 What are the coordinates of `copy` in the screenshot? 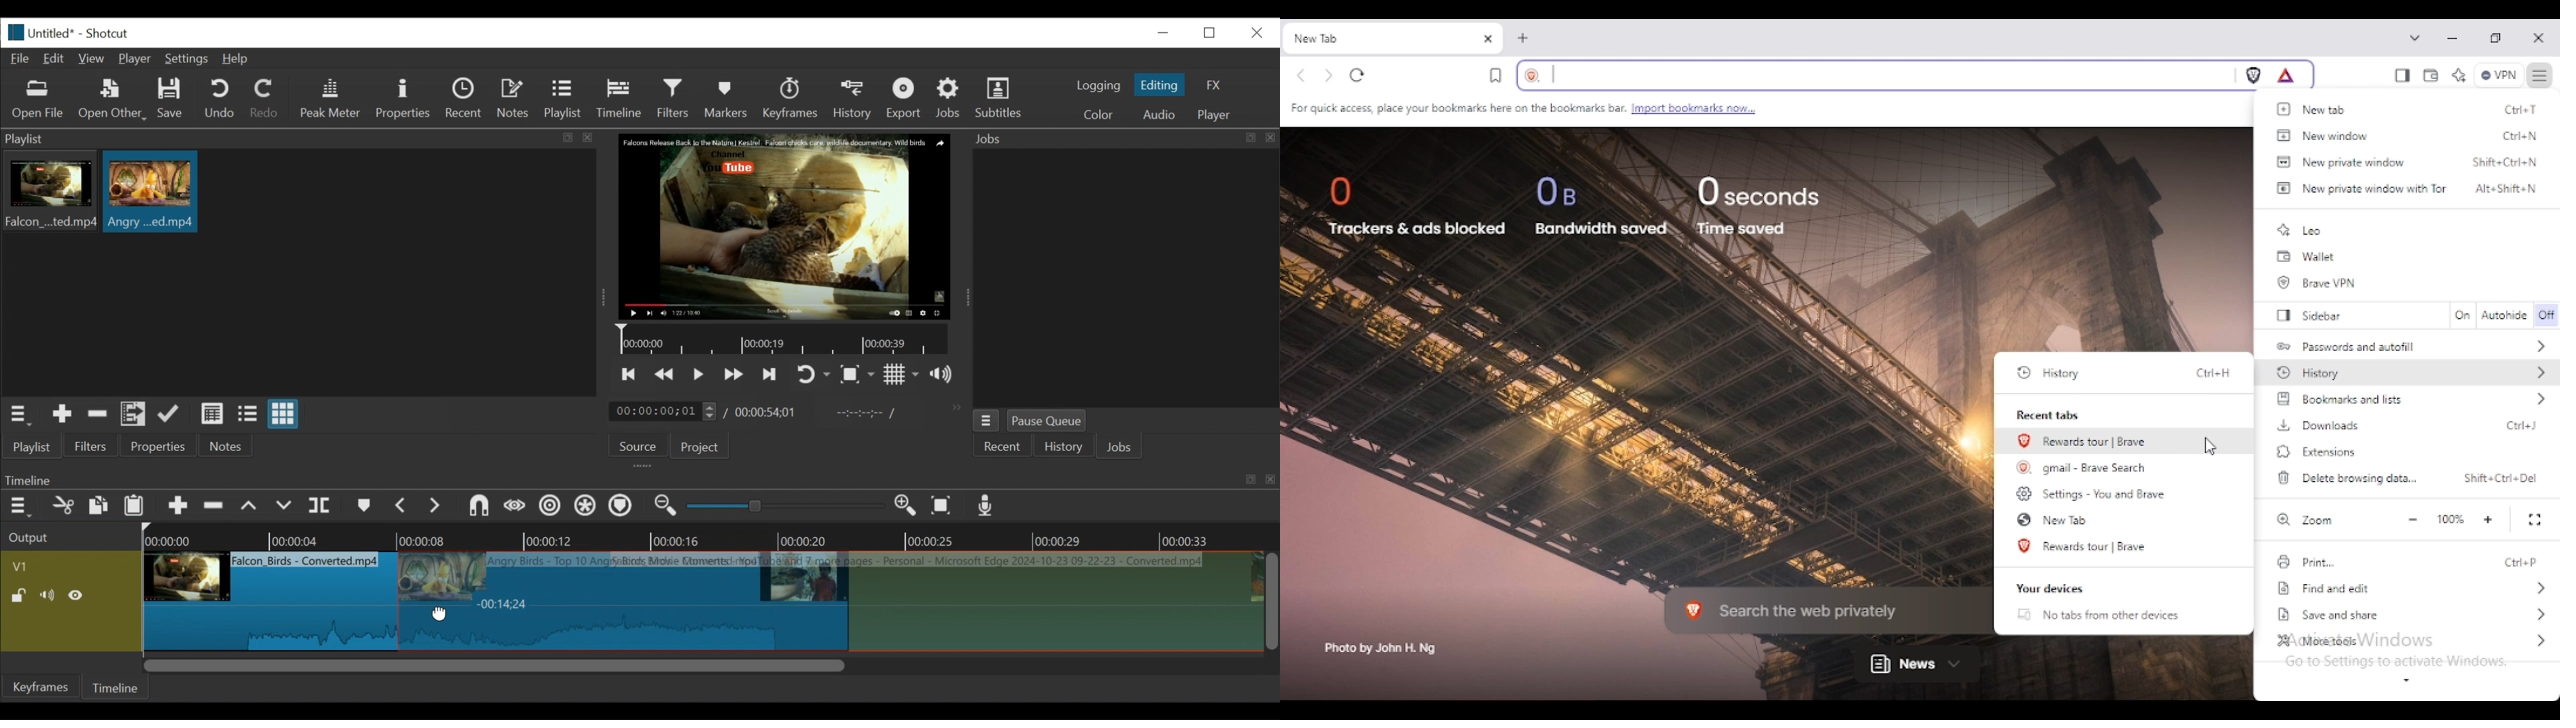 It's located at (99, 507).